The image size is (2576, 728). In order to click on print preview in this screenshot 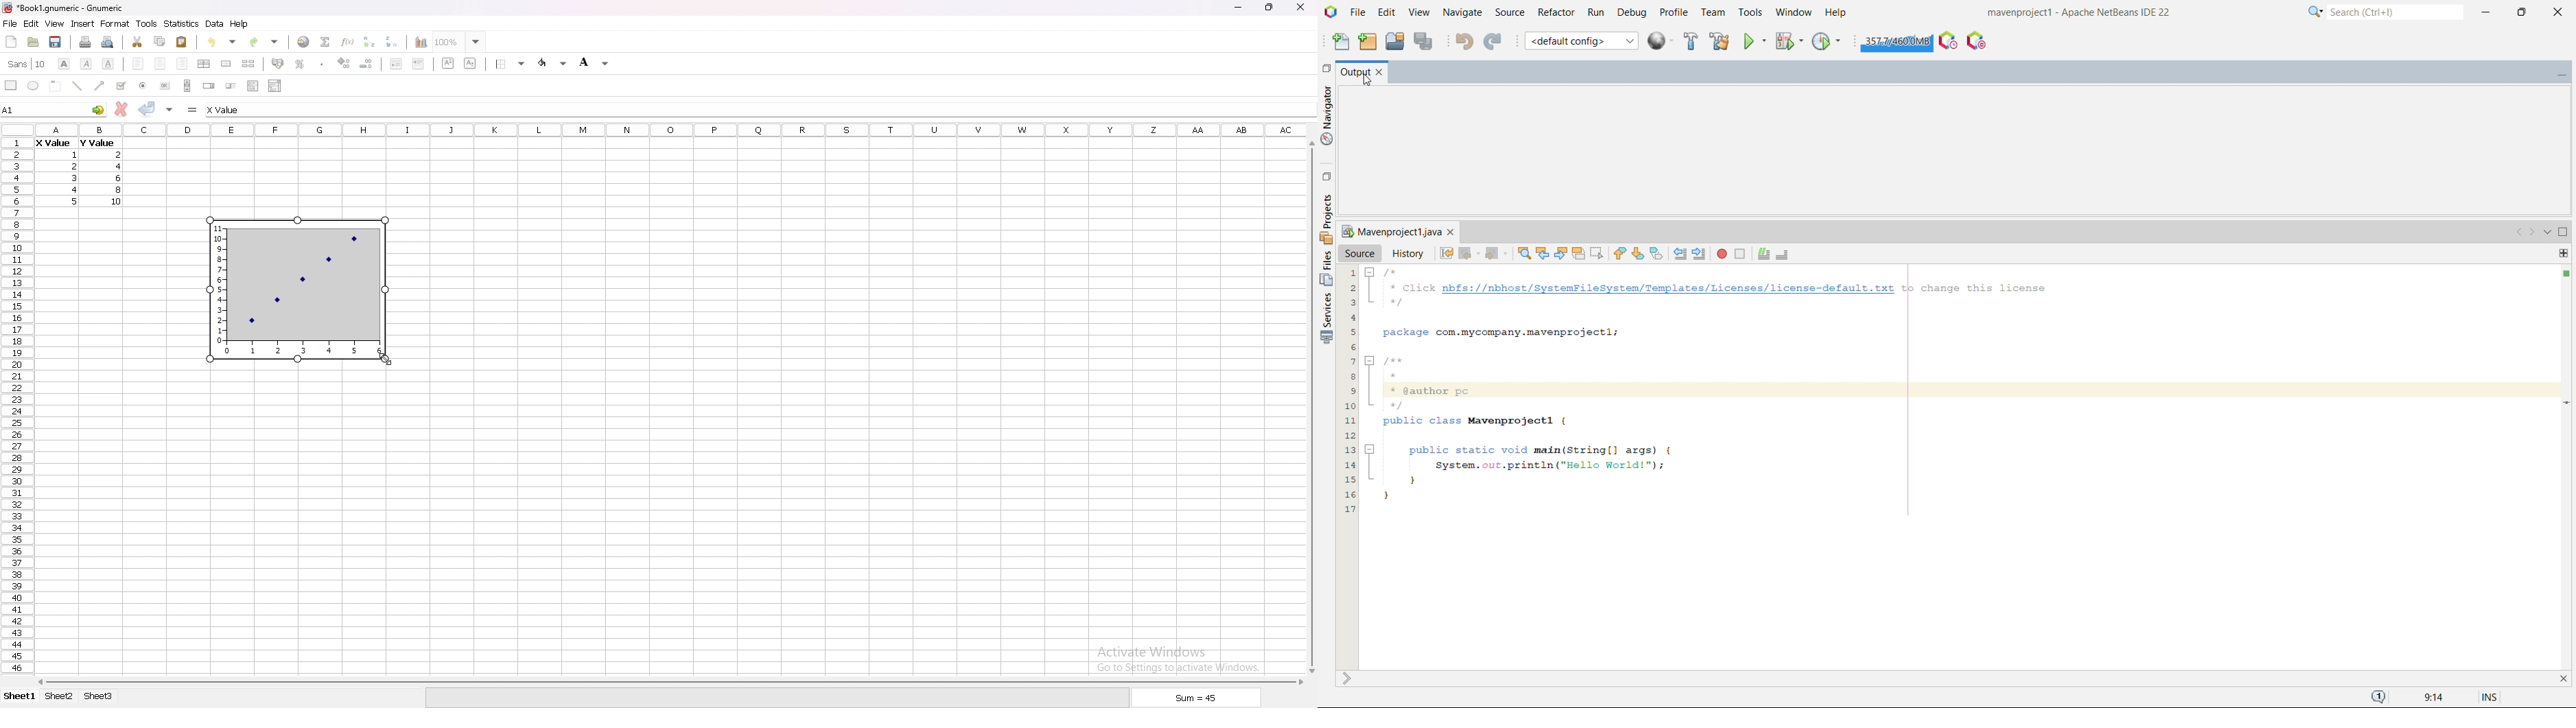, I will do `click(108, 42)`.